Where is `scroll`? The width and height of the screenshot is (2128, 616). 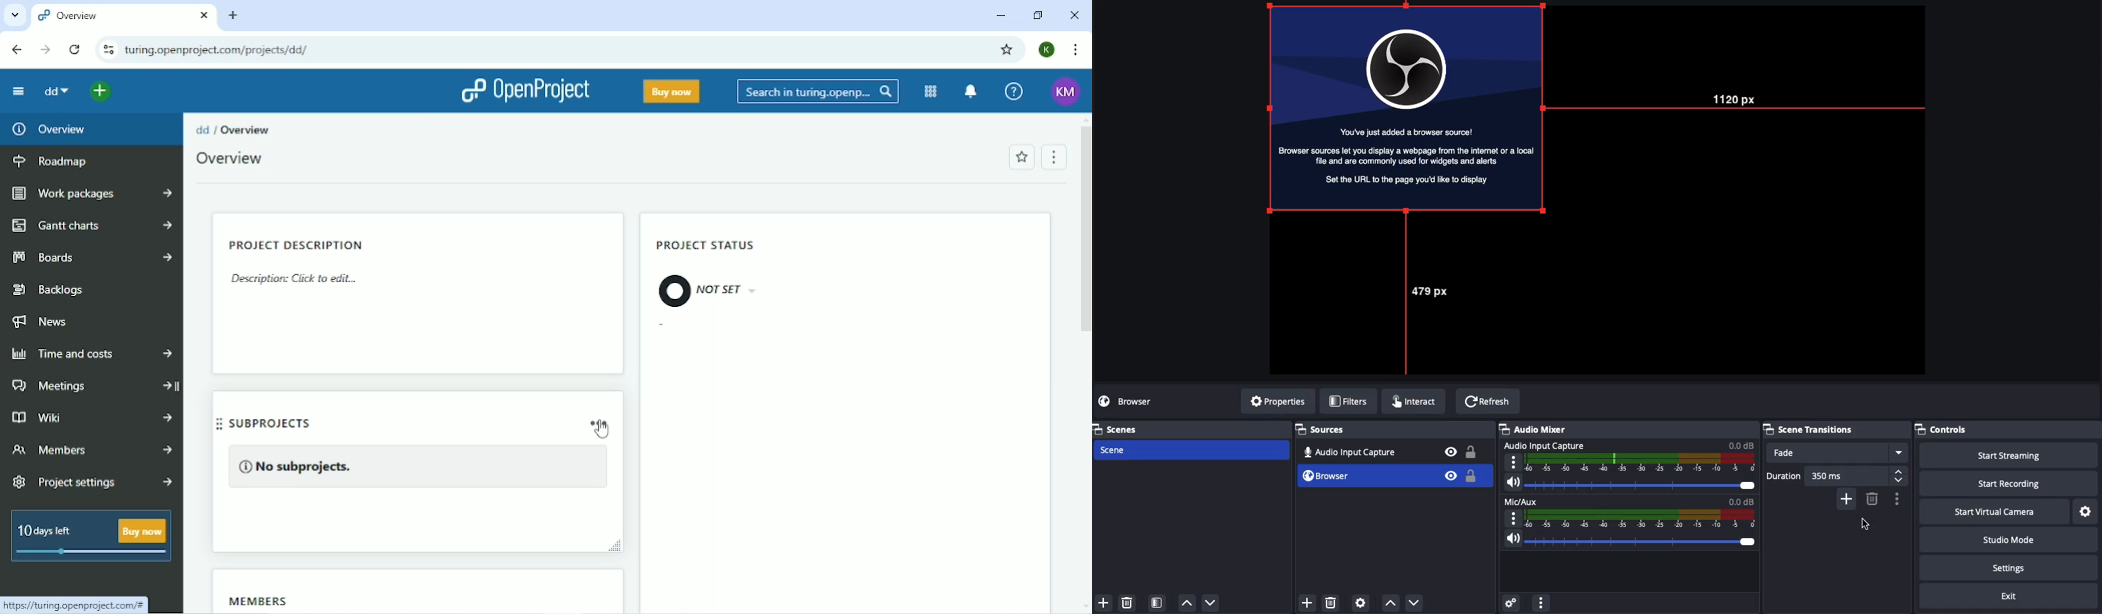 scroll is located at coordinates (1902, 473).